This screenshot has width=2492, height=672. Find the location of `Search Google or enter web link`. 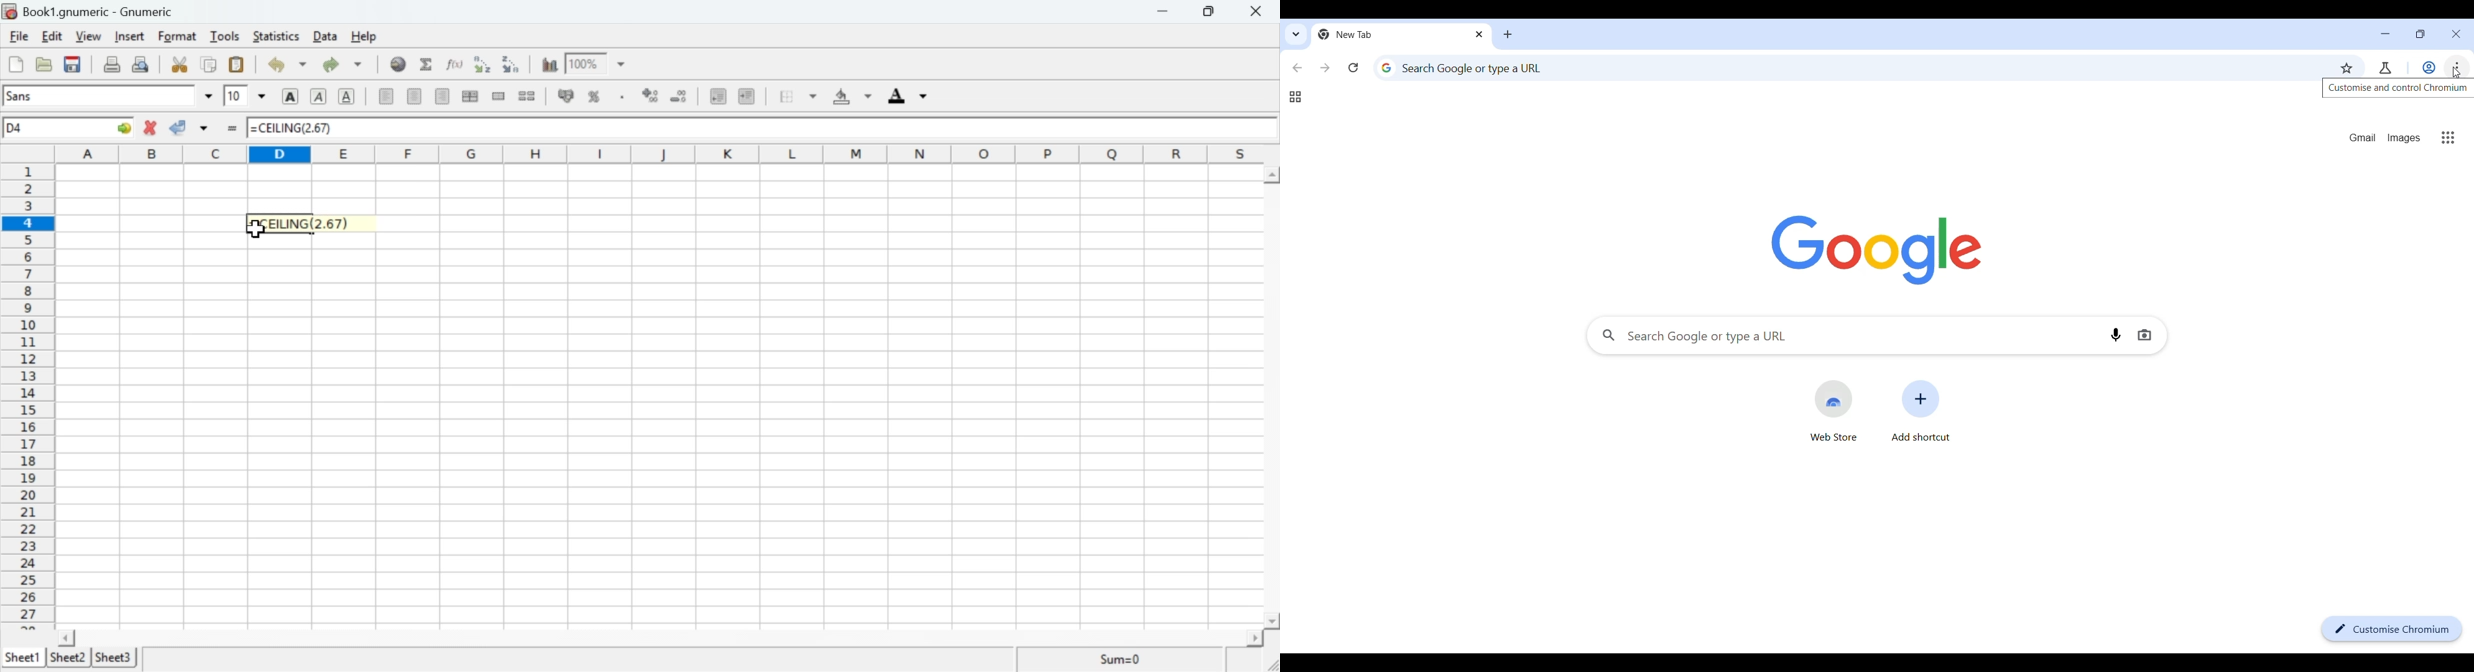

Search Google or enter web link is located at coordinates (1849, 68).